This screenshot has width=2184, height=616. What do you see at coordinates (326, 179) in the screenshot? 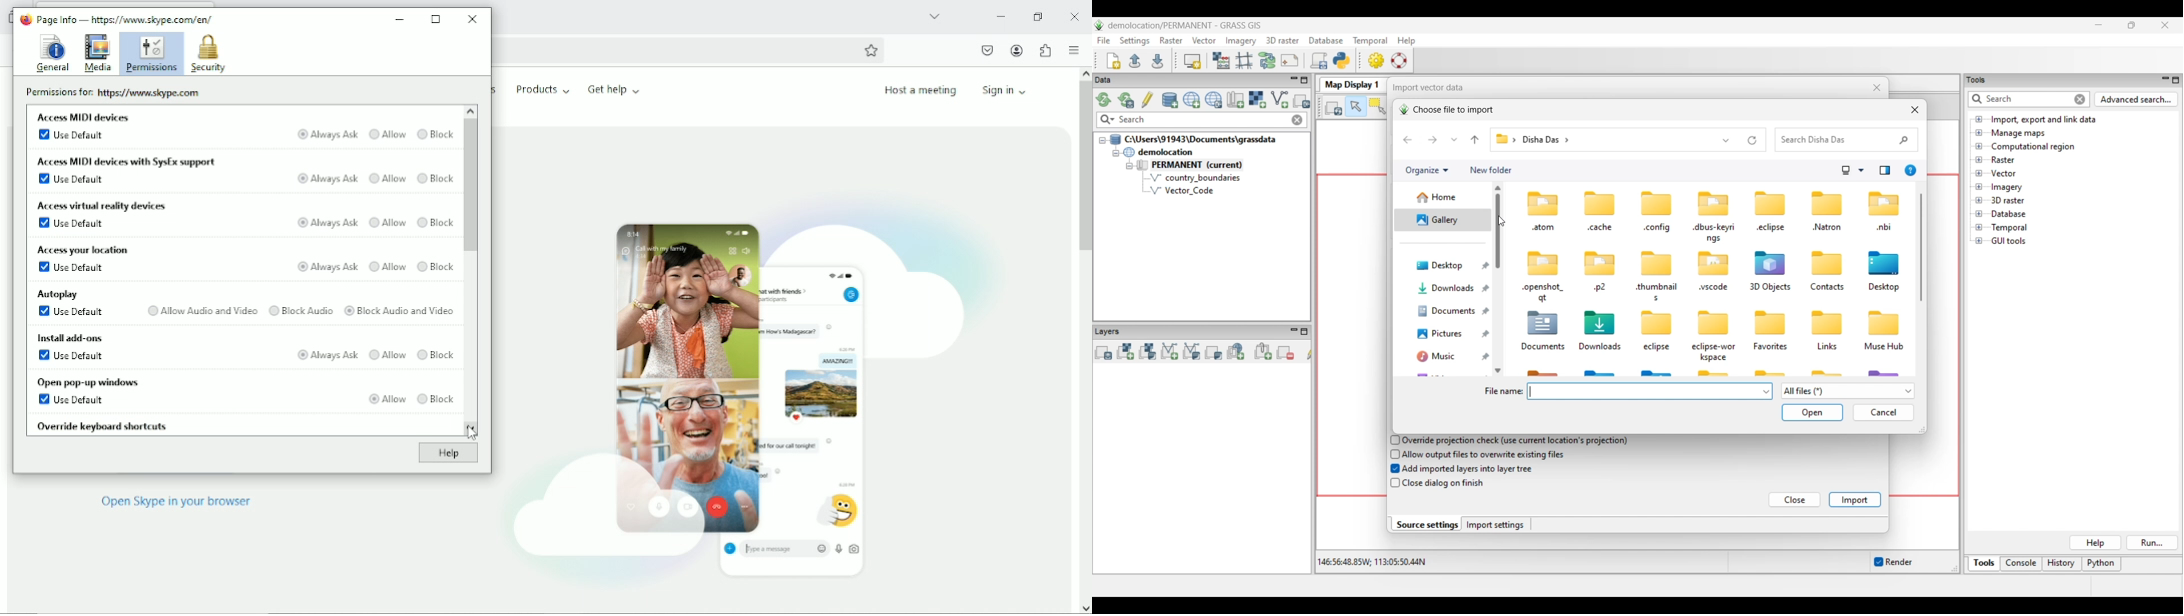
I see `Always ask` at bounding box center [326, 179].